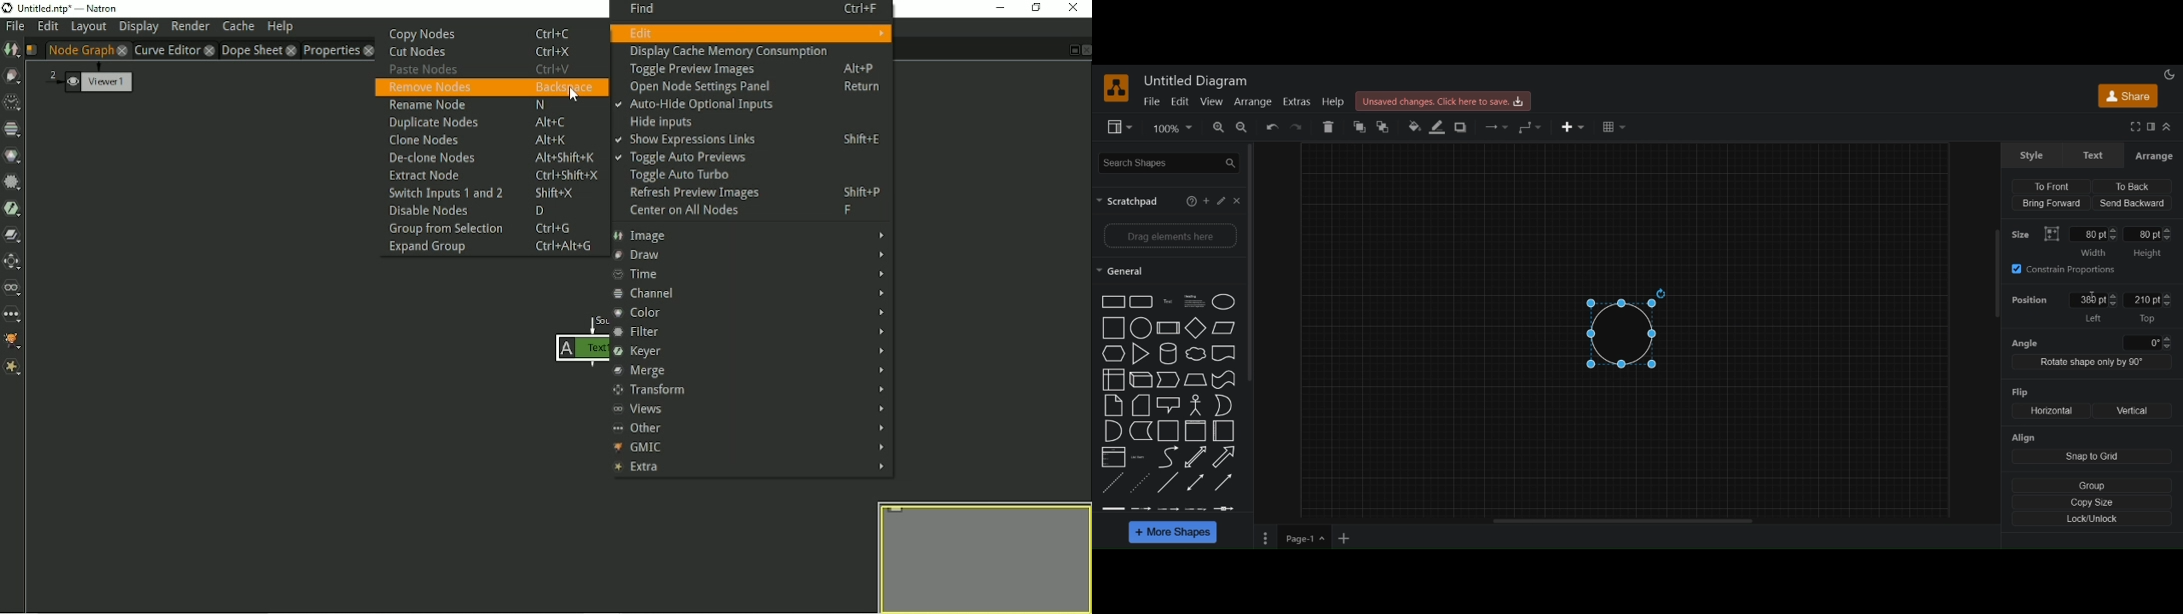 The width and height of the screenshot is (2184, 616). What do you see at coordinates (1113, 456) in the screenshot?
I see `clip` at bounding box center [1113, 456].